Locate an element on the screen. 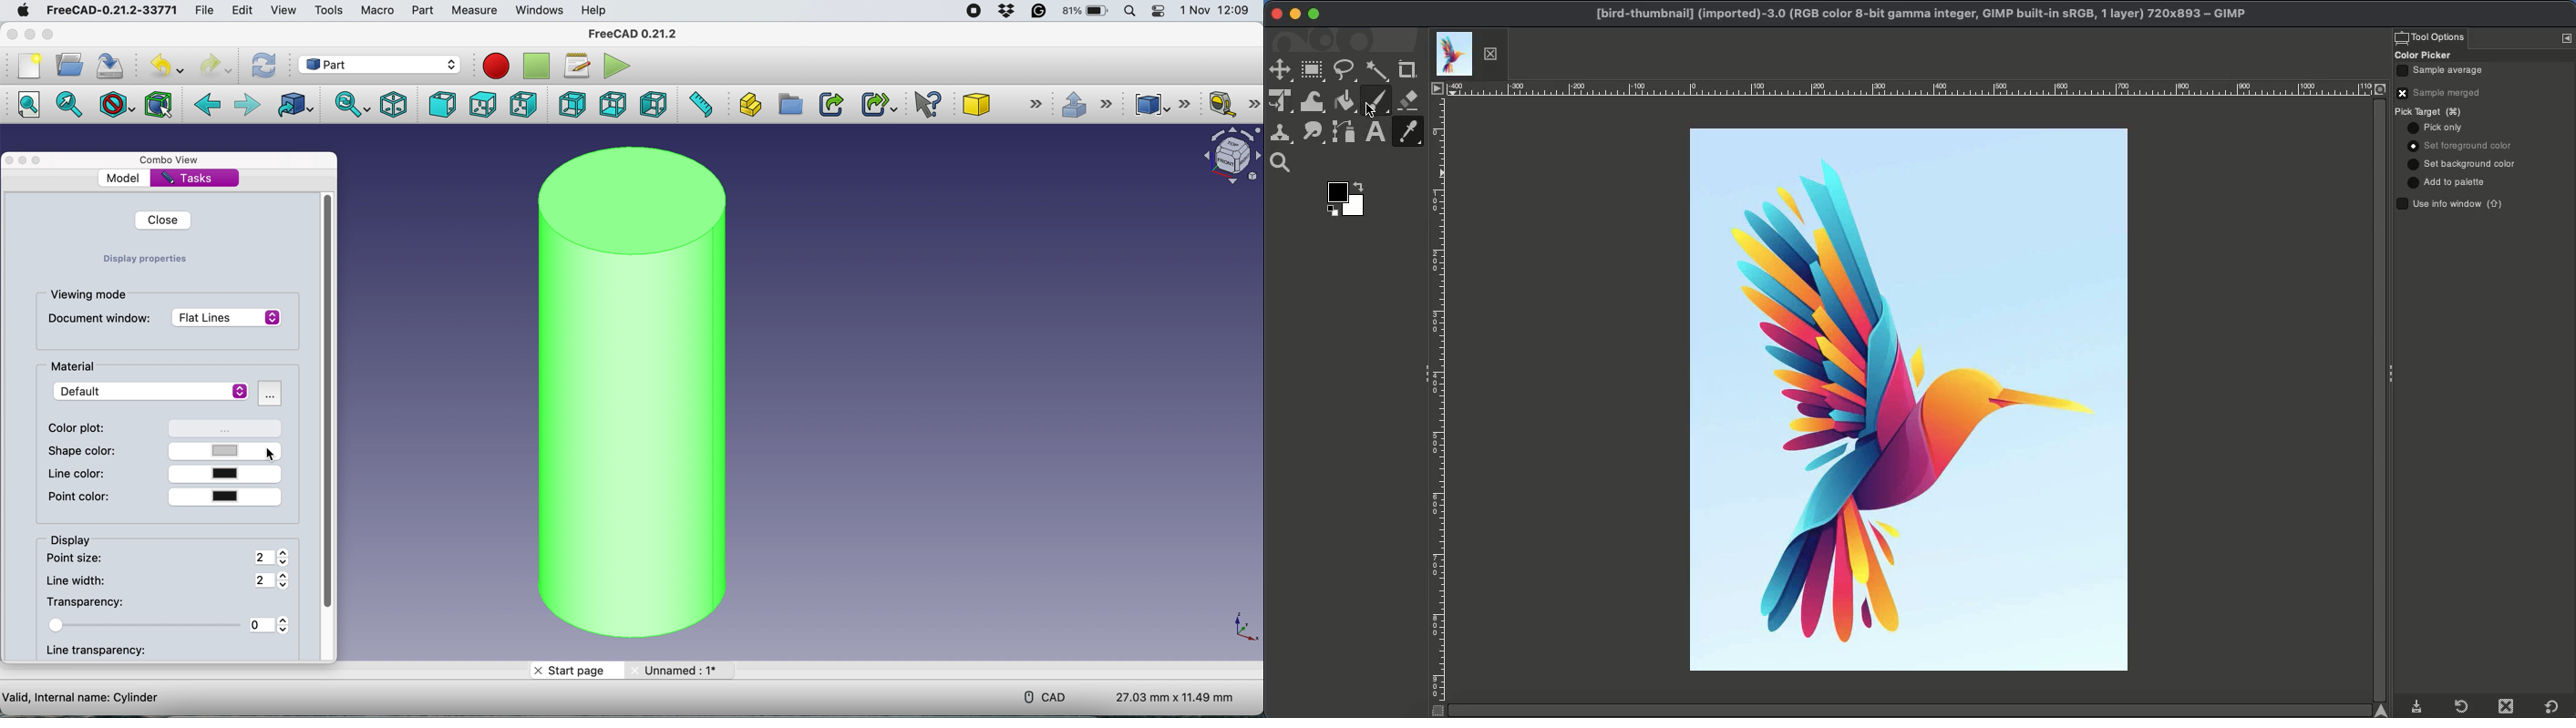 This screenshot has width=2576, height=728. cursor is located at coordinates (272, 455).